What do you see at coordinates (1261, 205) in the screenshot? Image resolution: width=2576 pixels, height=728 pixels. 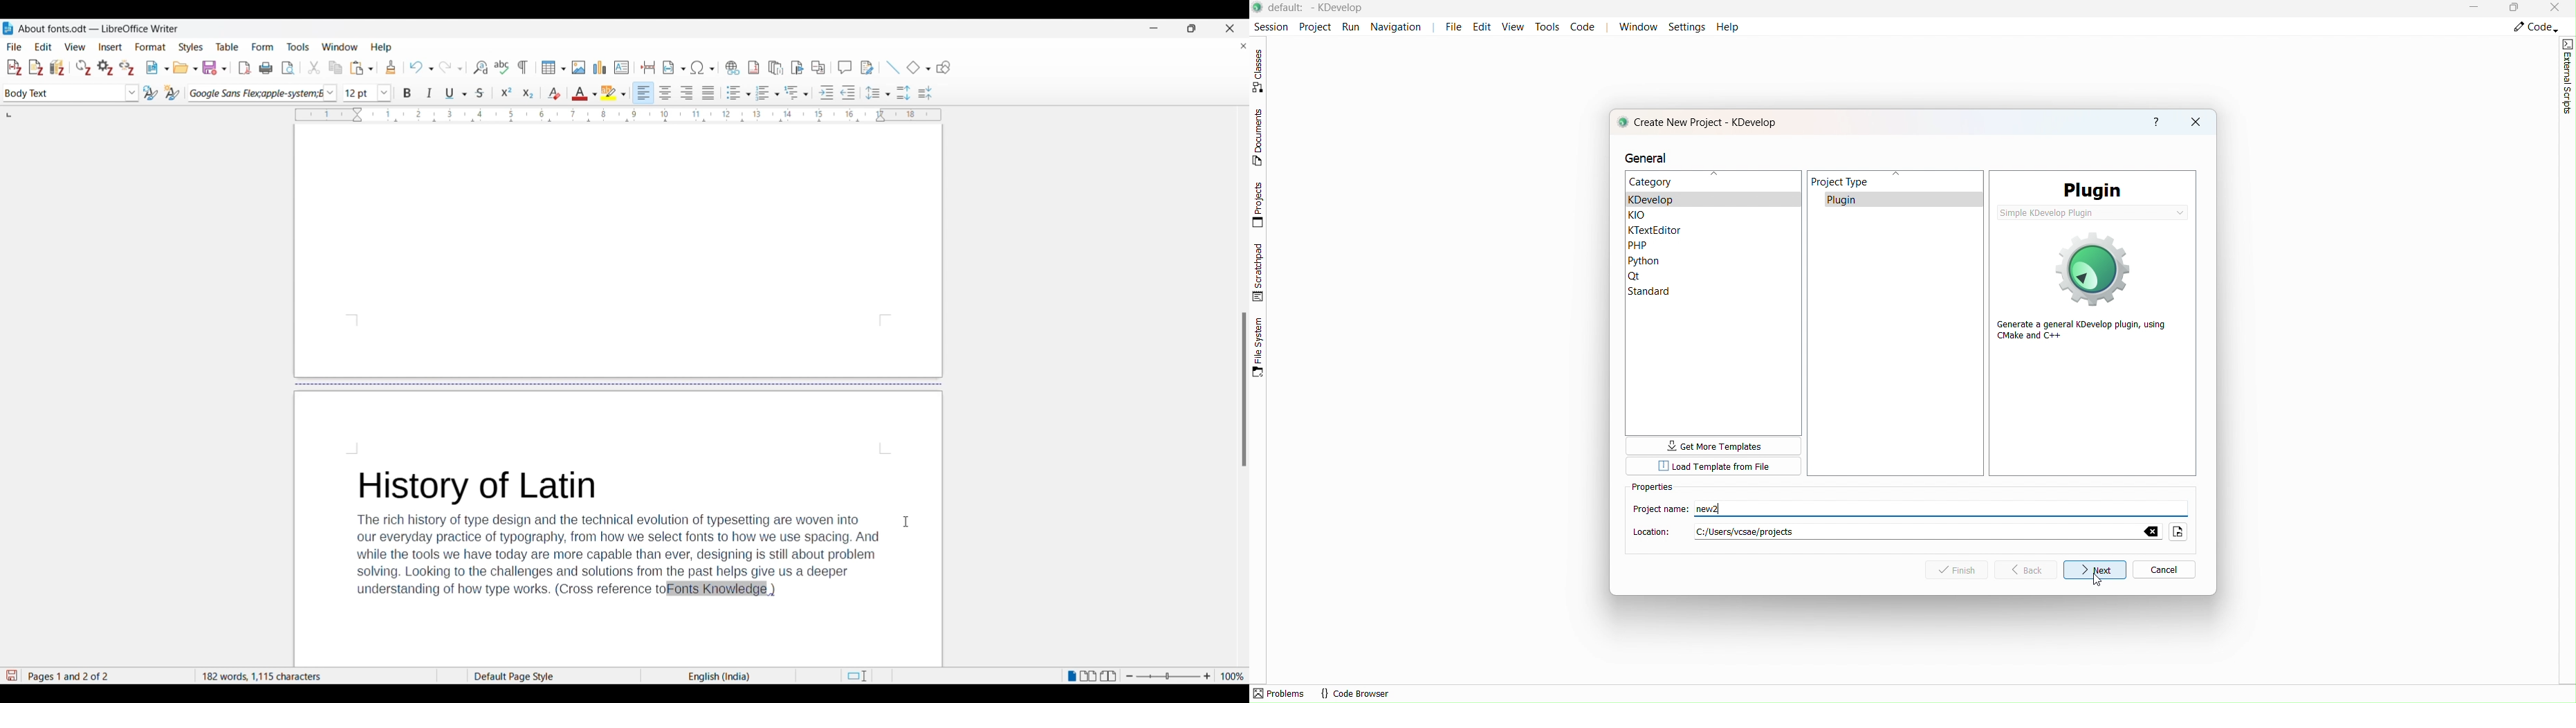 I see `Projects` at bounding box center [1261, 205].